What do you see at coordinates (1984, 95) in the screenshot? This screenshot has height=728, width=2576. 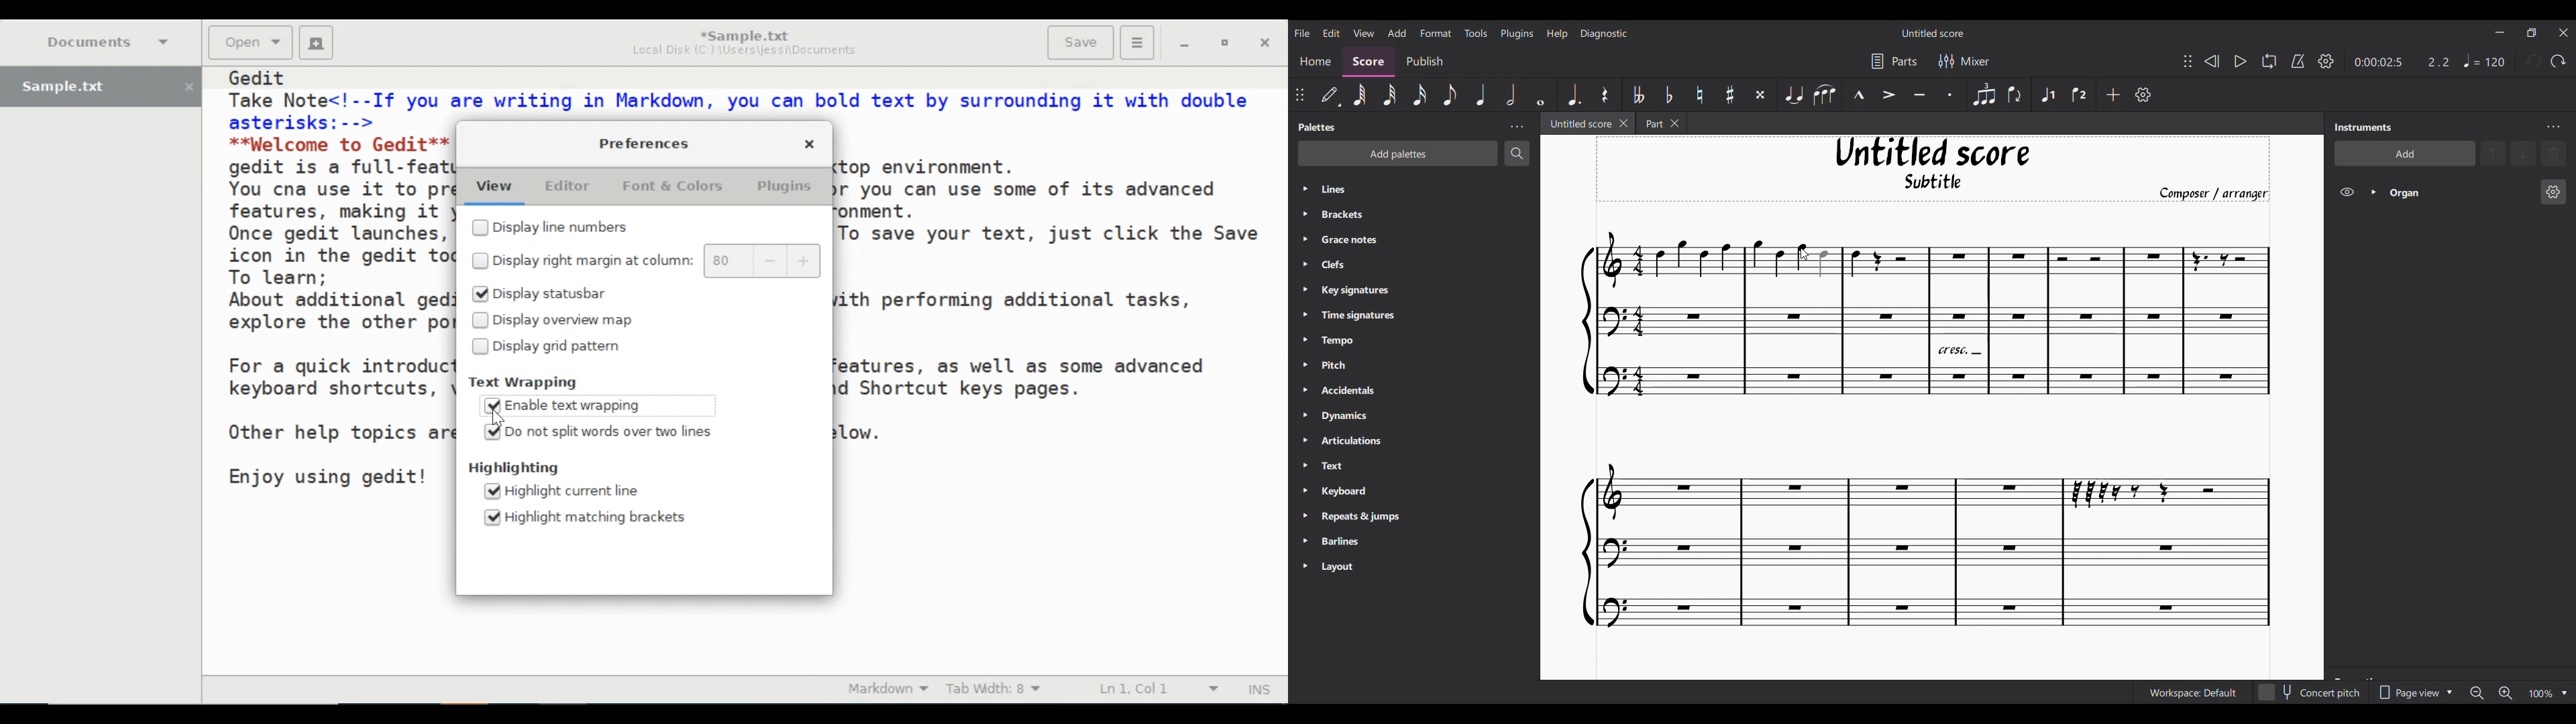 I see `Tuplet` at bounding box center [1984, 95].